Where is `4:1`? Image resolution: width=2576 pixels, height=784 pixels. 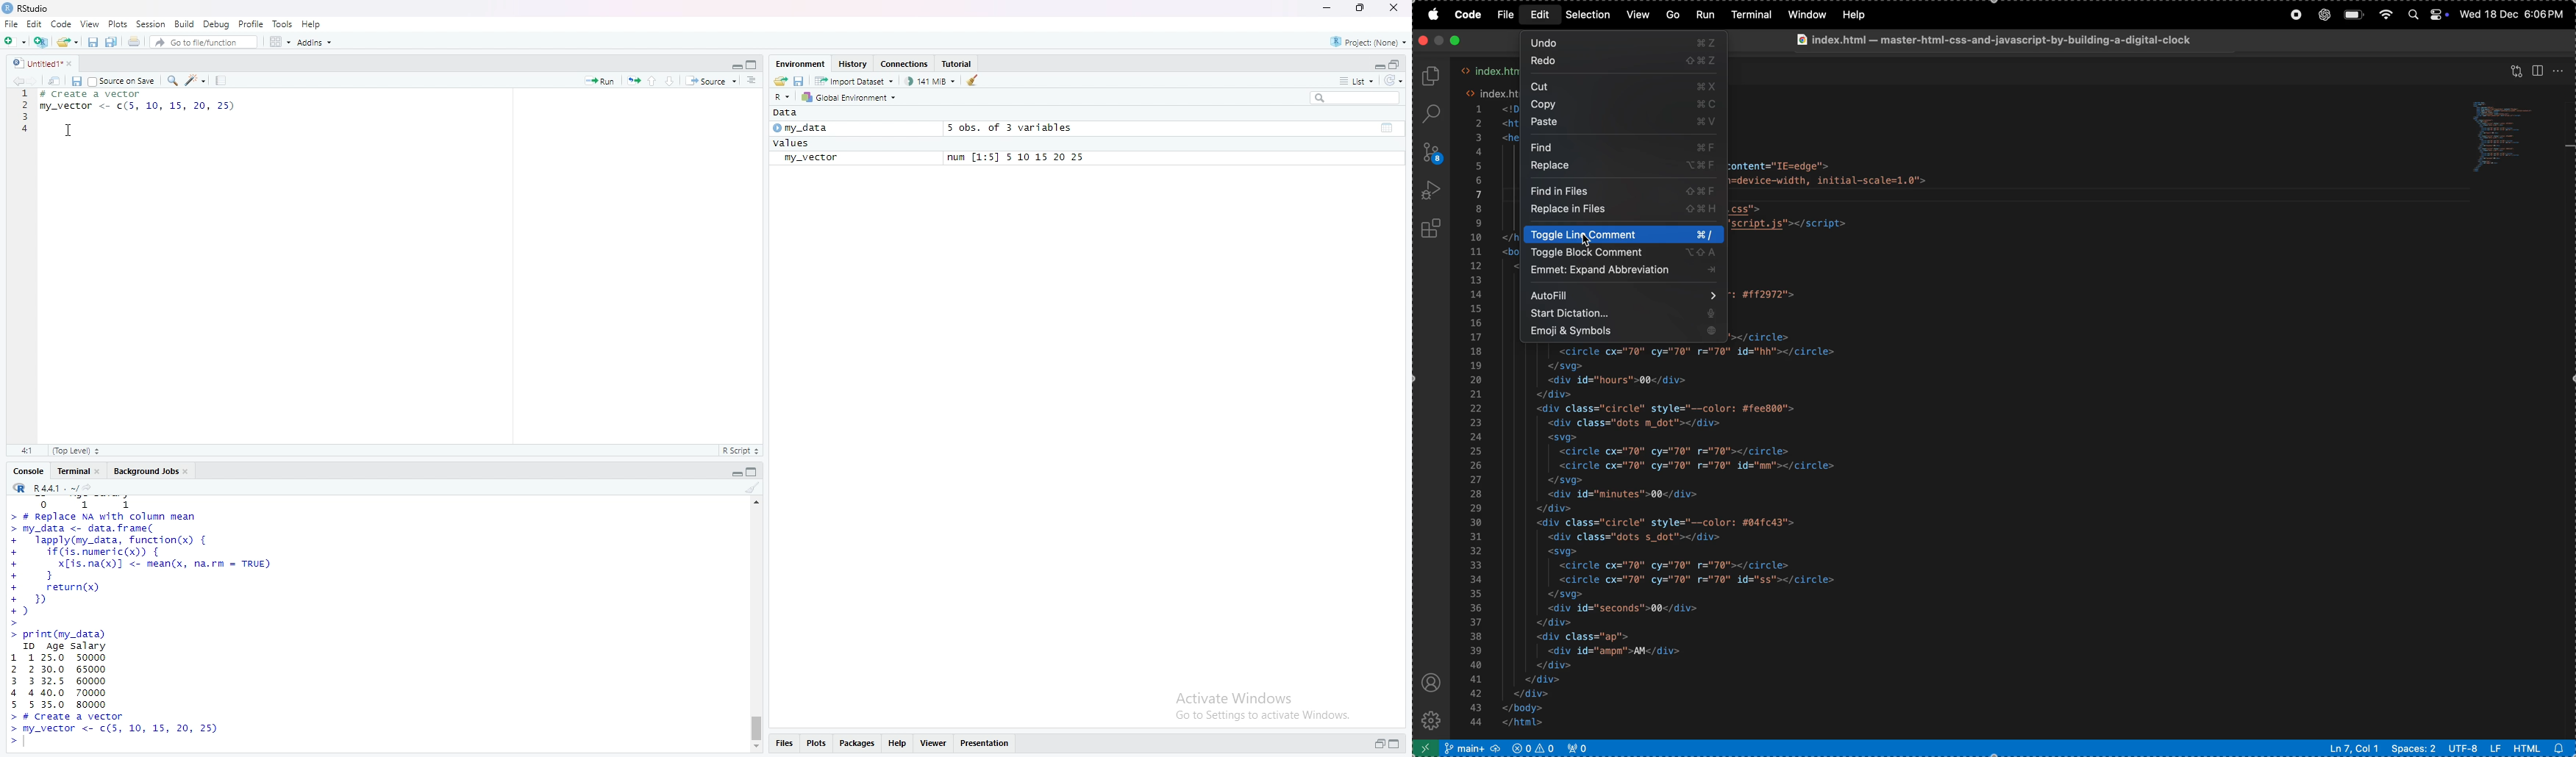
4:1 is located at coordinates (26, 451).